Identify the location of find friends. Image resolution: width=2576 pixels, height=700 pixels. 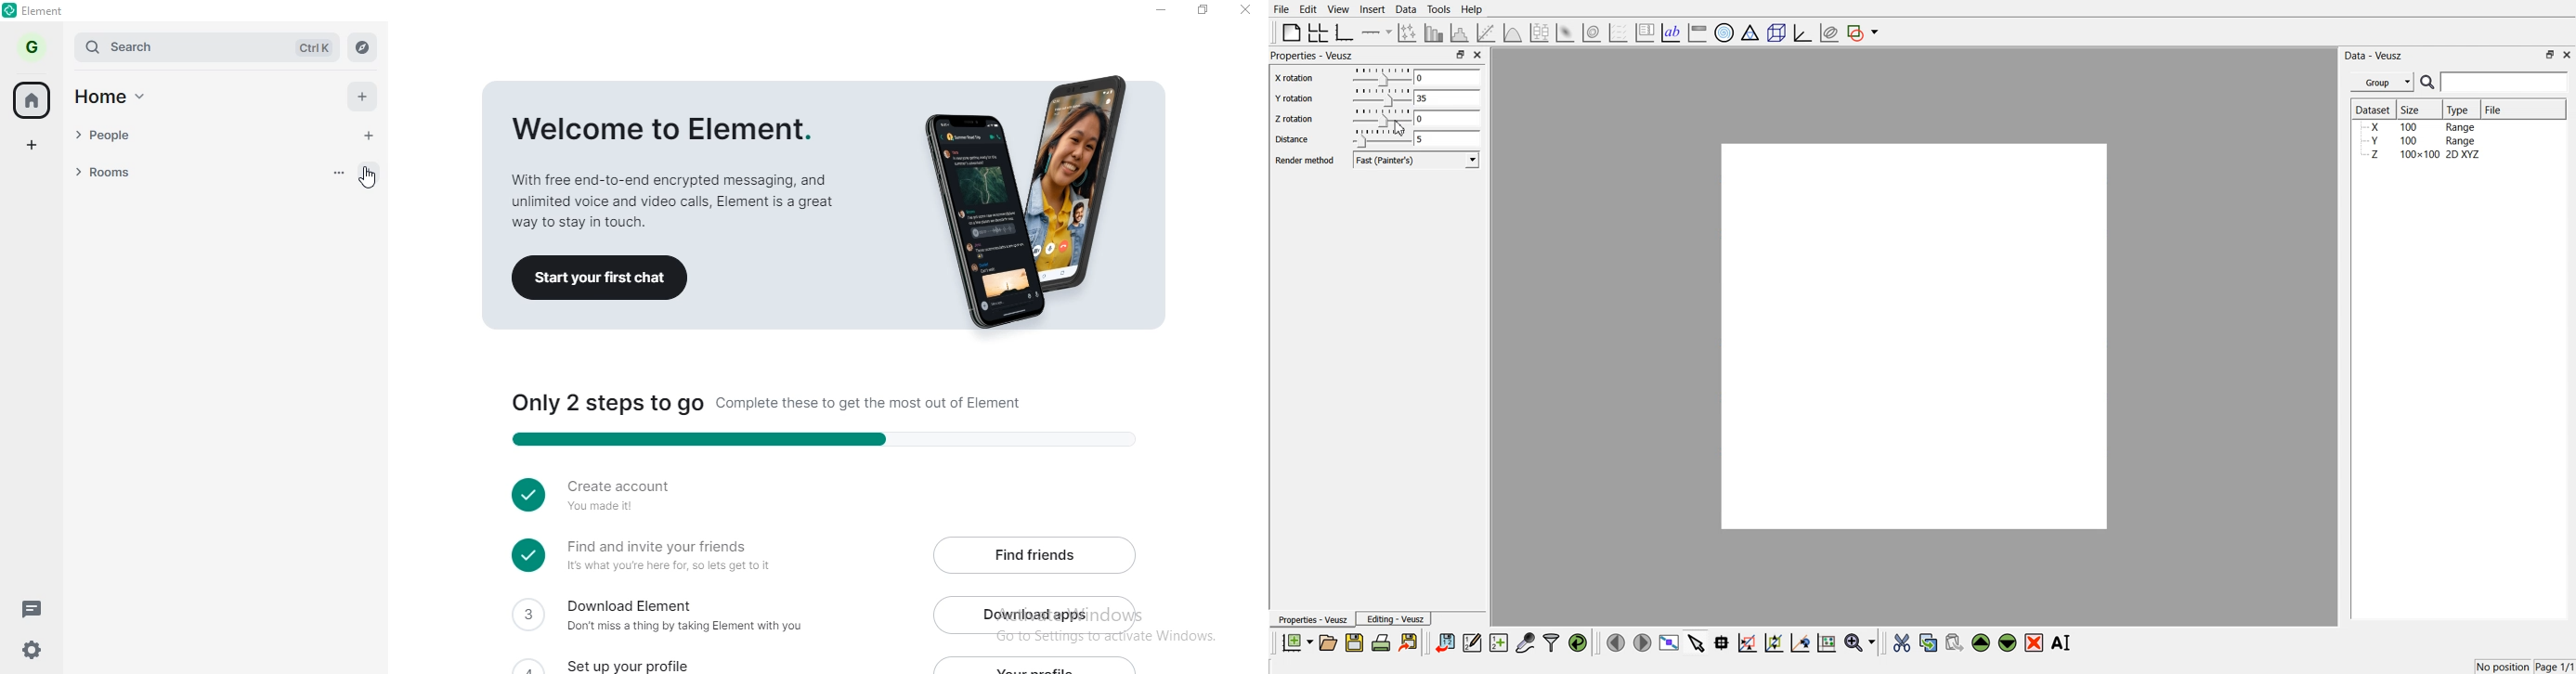
(1034, 553).